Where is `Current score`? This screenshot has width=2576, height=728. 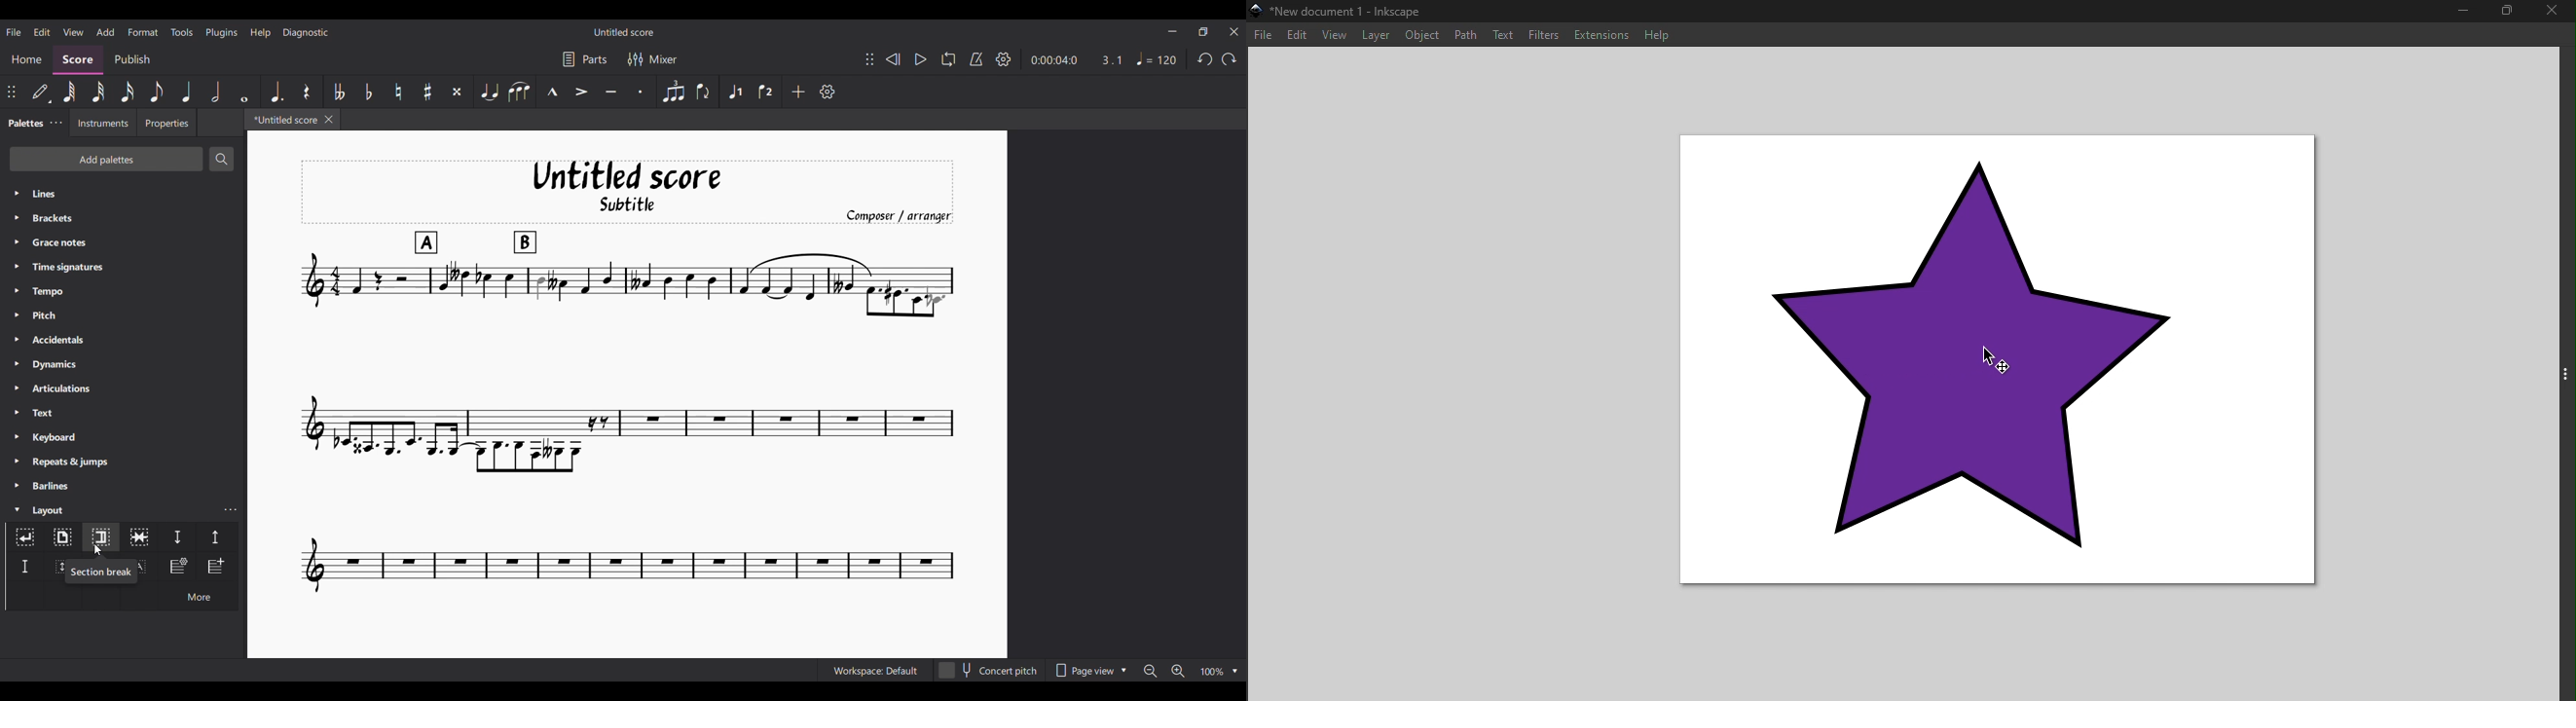 Current score is located at coordinates (626, 378).